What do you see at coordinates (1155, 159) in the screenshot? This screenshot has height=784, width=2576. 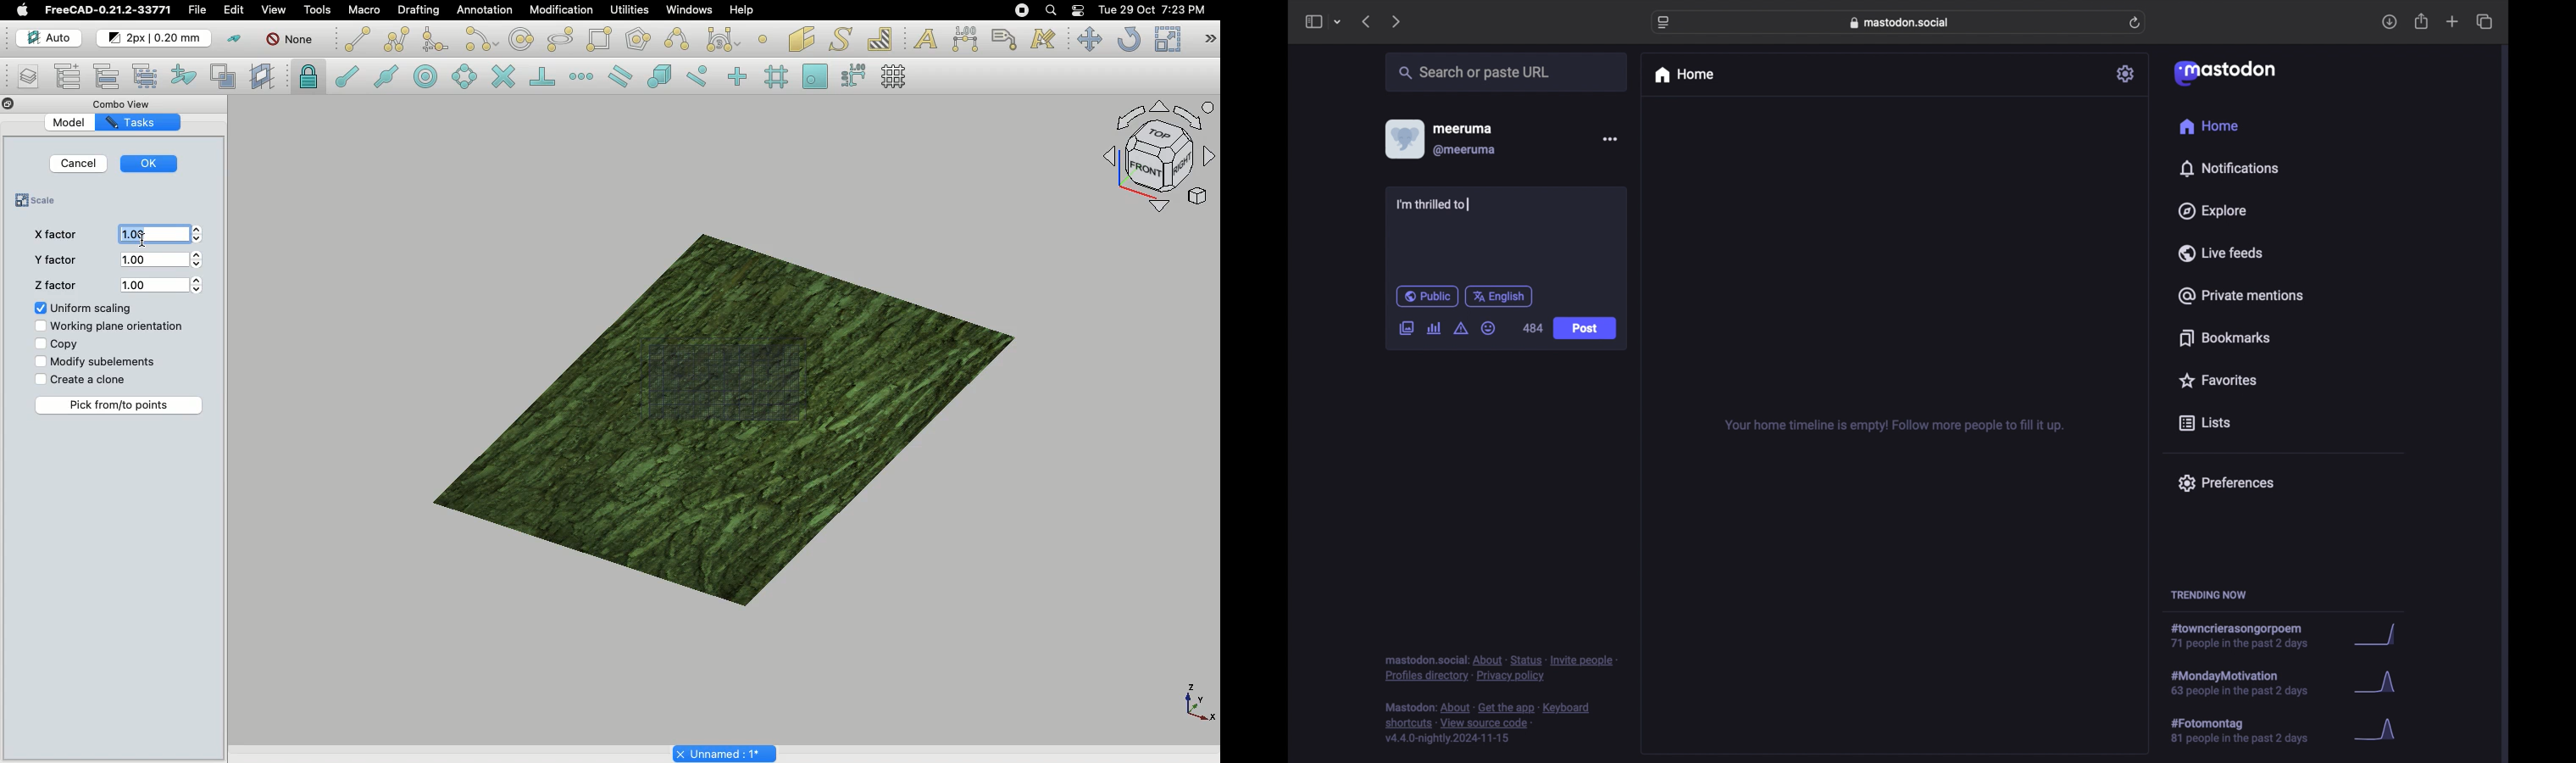 I see `Navigation styles` at bounding box center [1155, 159].